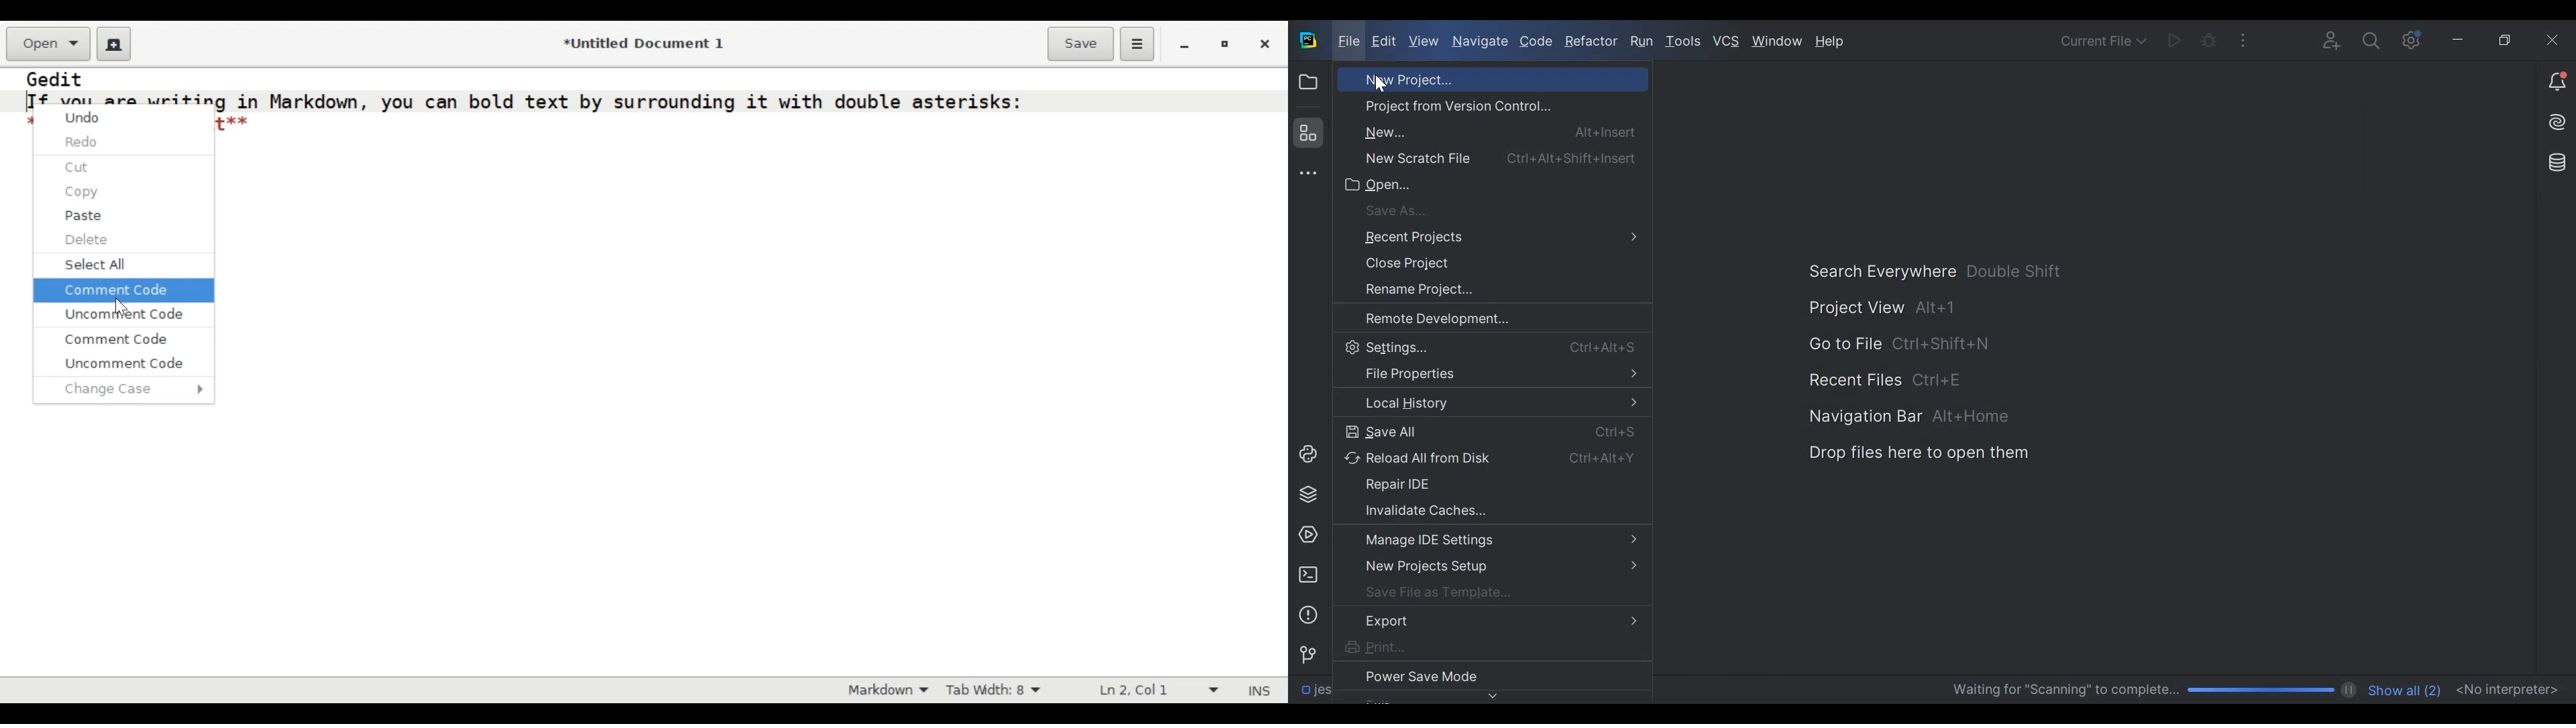 The image size is (2576, 728). What do you see at coordinates (1913, 272) in the screenshot?
I see `Search Everywhere` at bounding box center [1913, 272].